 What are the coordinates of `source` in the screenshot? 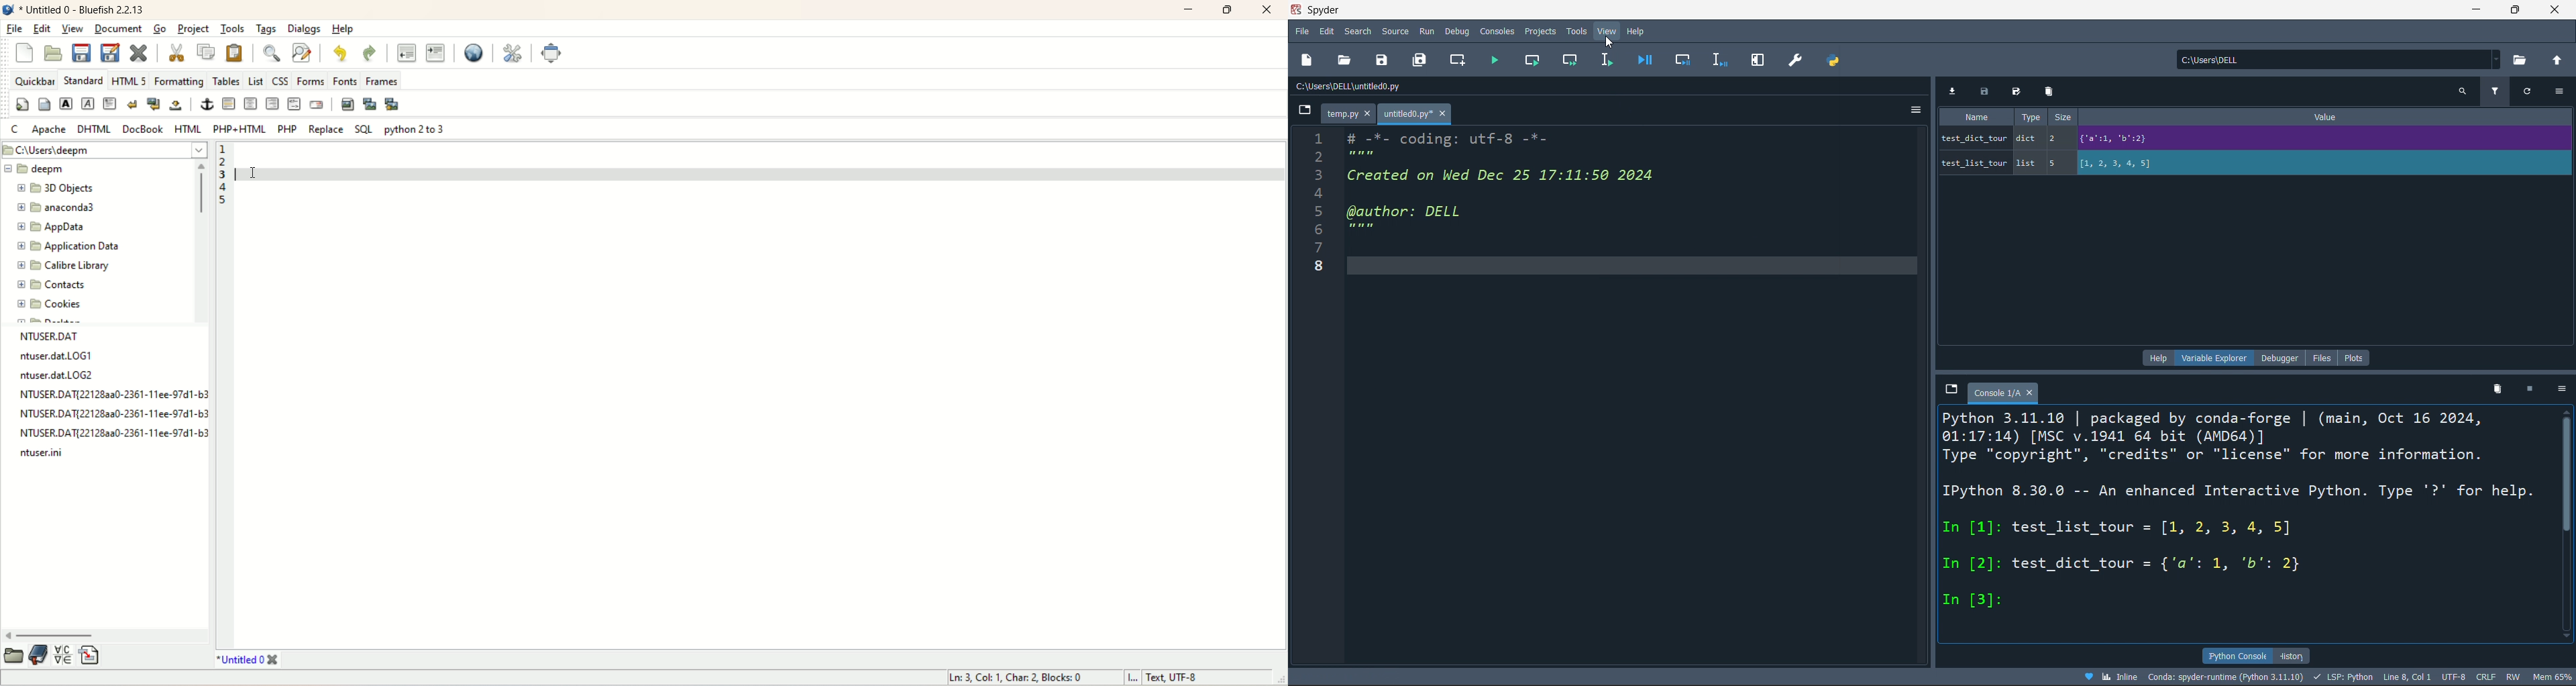 It's located at (1394, 32).